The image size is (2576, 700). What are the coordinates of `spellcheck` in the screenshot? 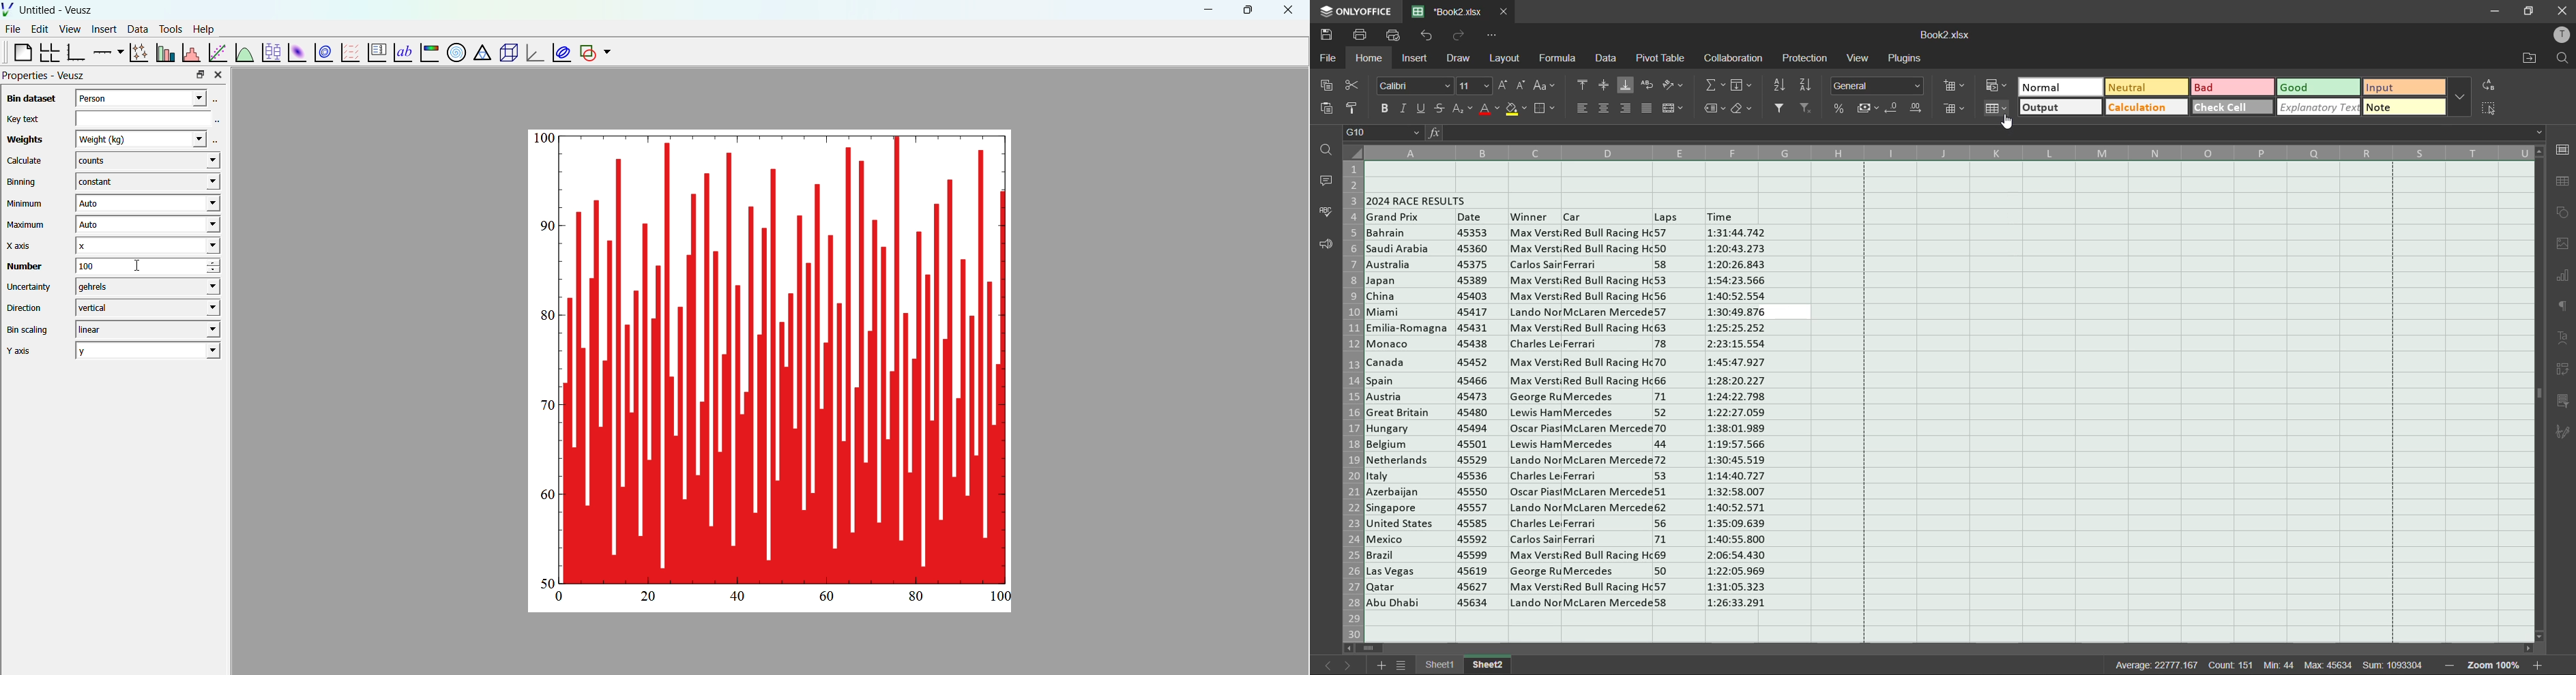 It's located at (1322, 212).